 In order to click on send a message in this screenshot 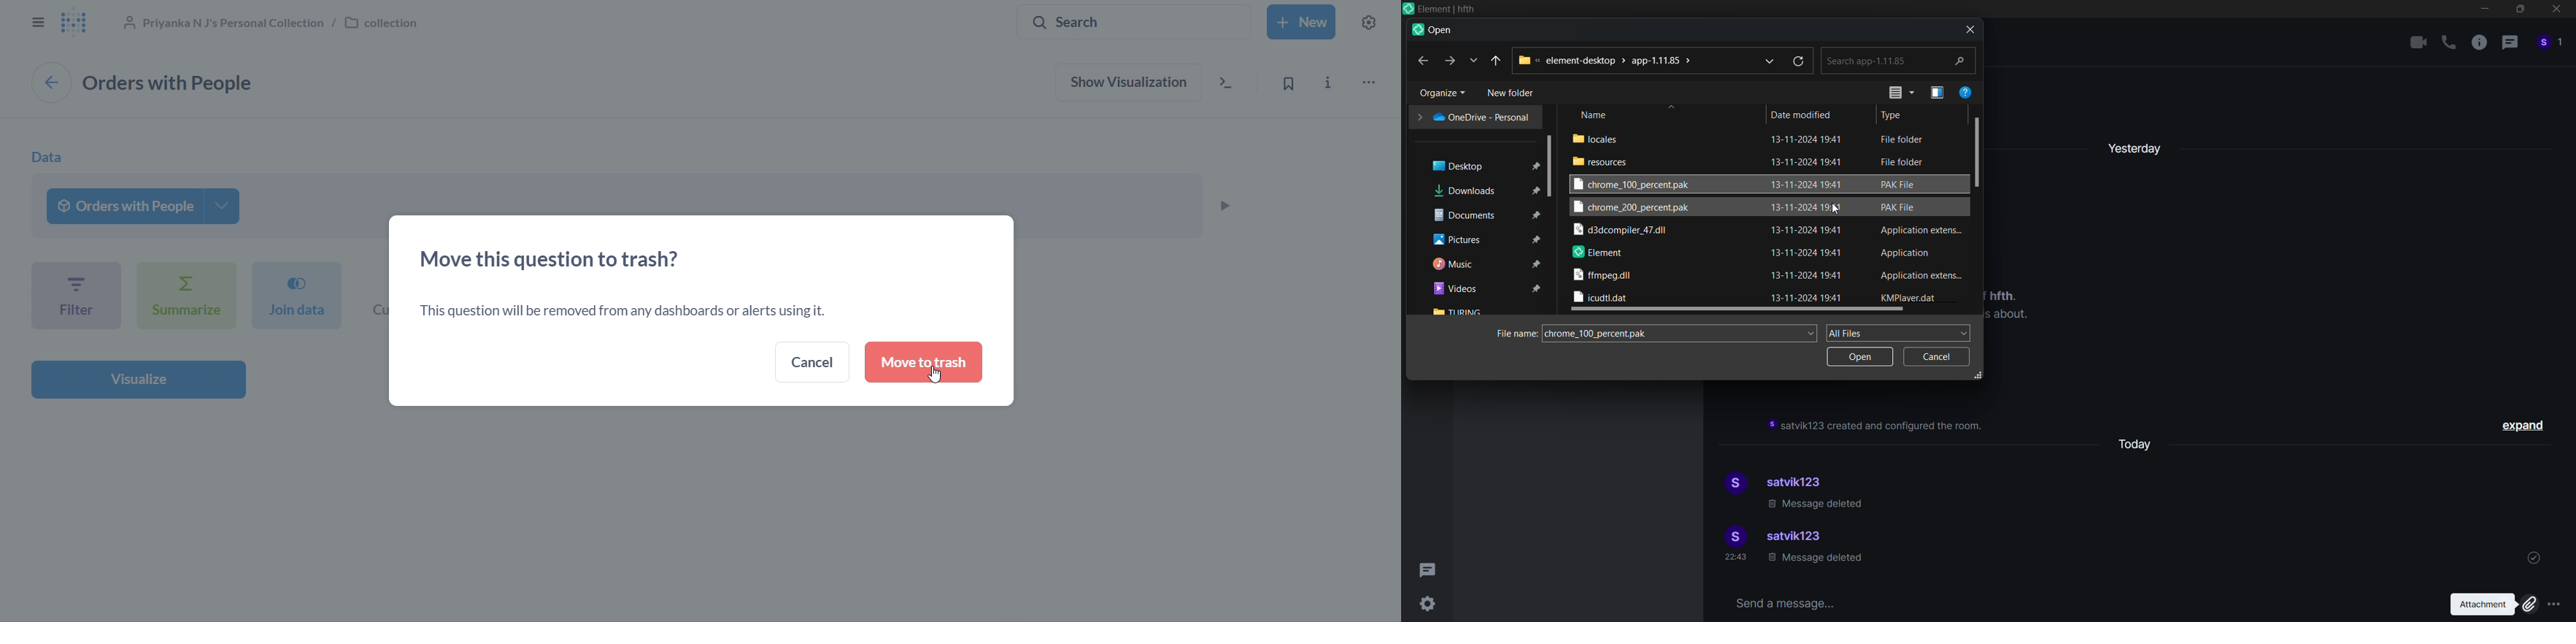, I will do `click(2071, 602)`.